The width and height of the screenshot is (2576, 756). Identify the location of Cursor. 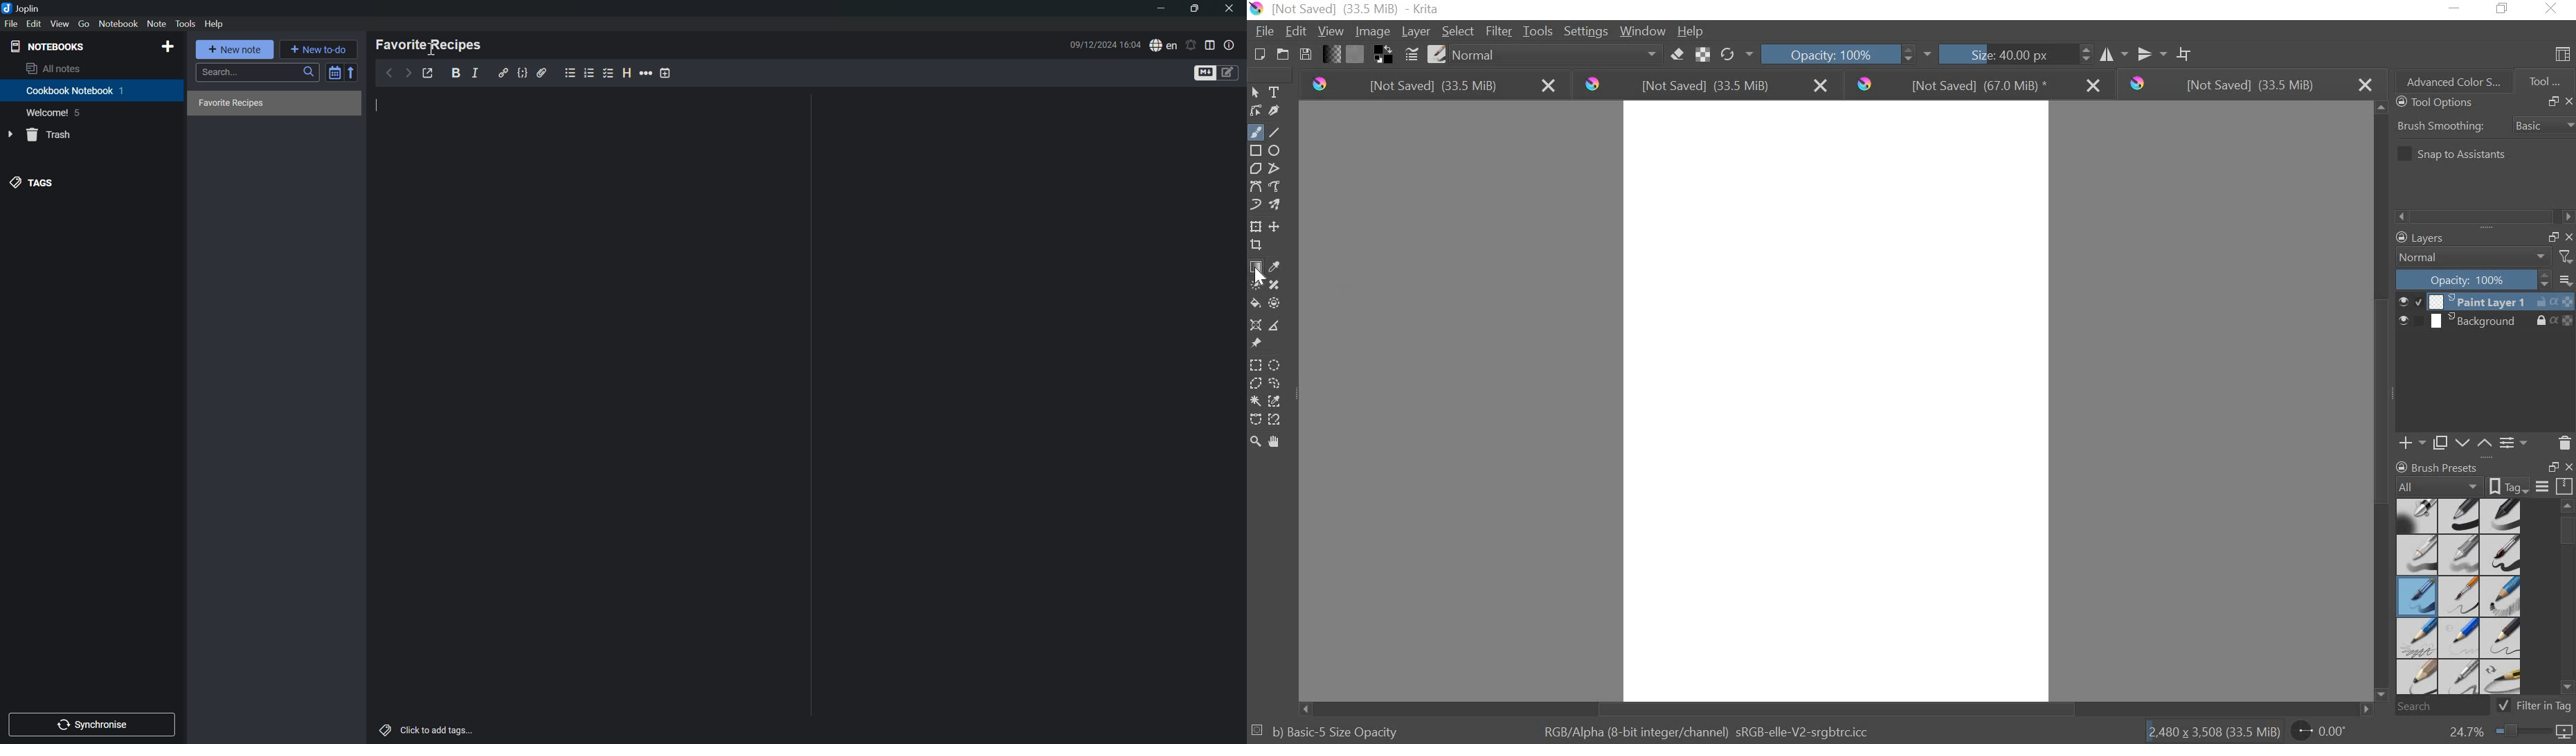
(431, 46).